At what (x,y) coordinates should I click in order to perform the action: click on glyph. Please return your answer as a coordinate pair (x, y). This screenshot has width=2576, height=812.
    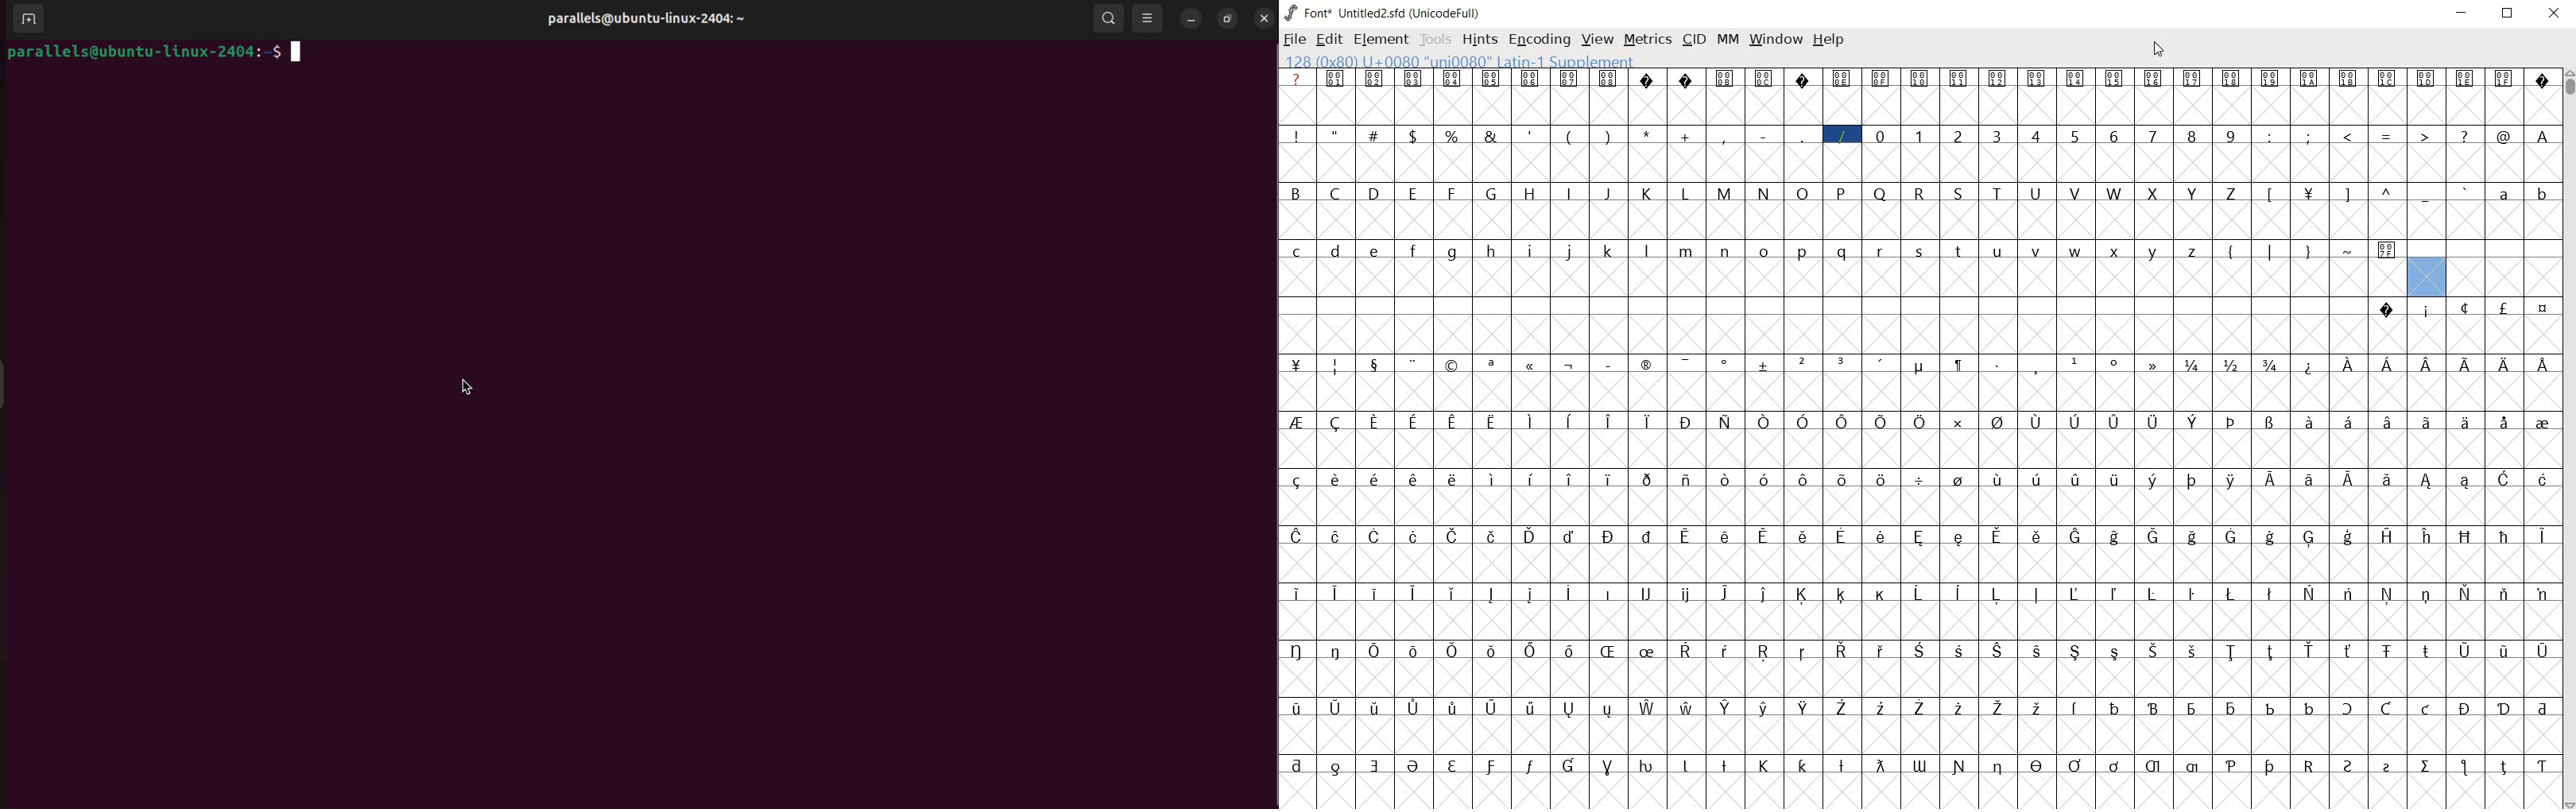
    Looking at the image, I should click on (2426, 709).